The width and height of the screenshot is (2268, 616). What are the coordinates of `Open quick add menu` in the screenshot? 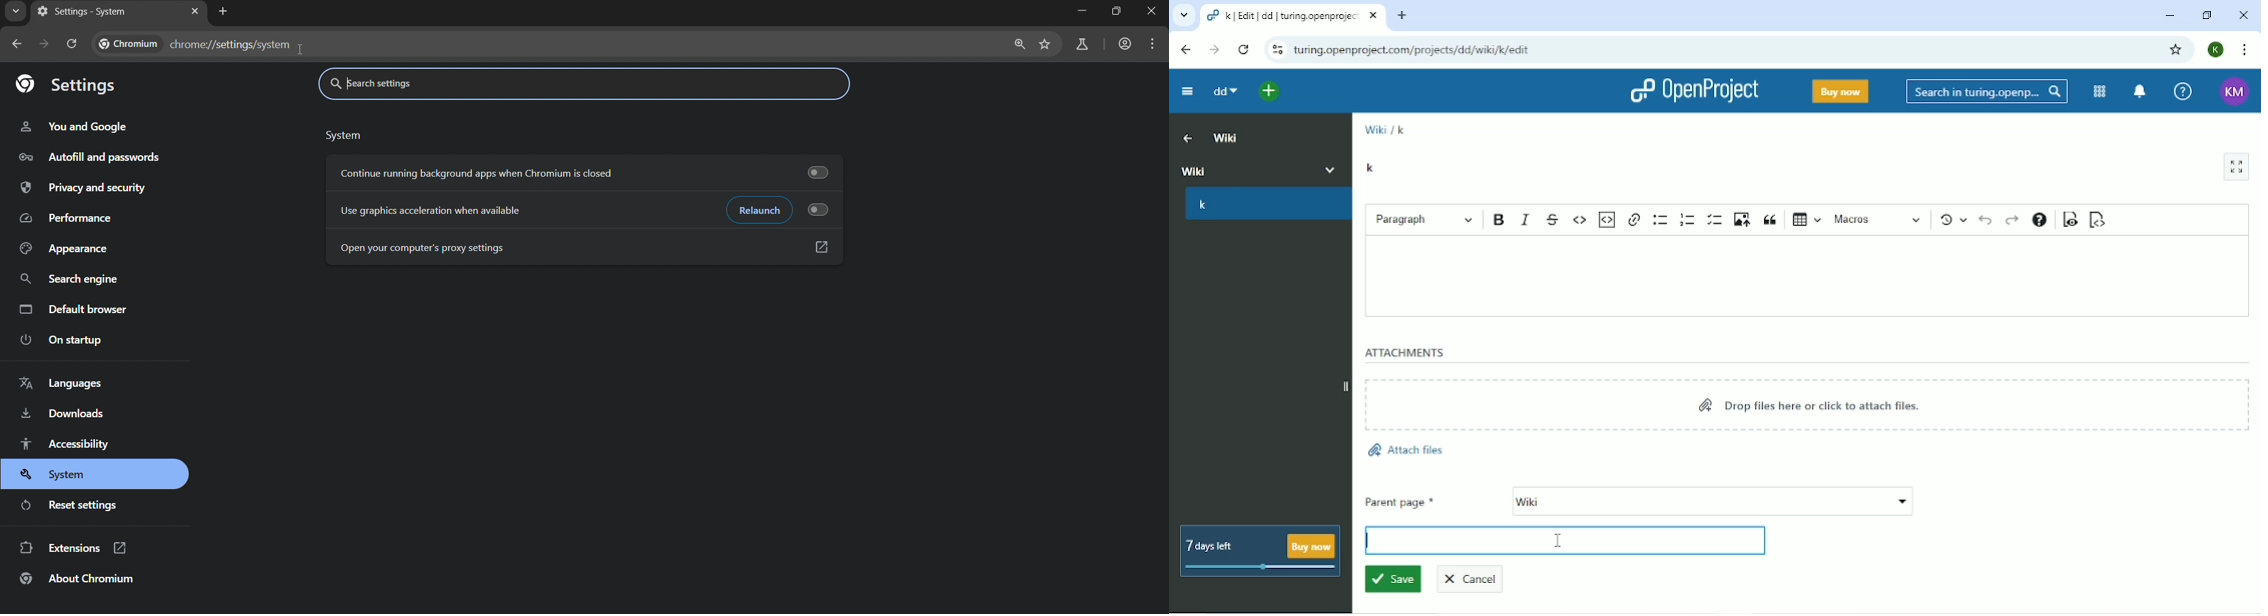 It's located at (1266, 90).